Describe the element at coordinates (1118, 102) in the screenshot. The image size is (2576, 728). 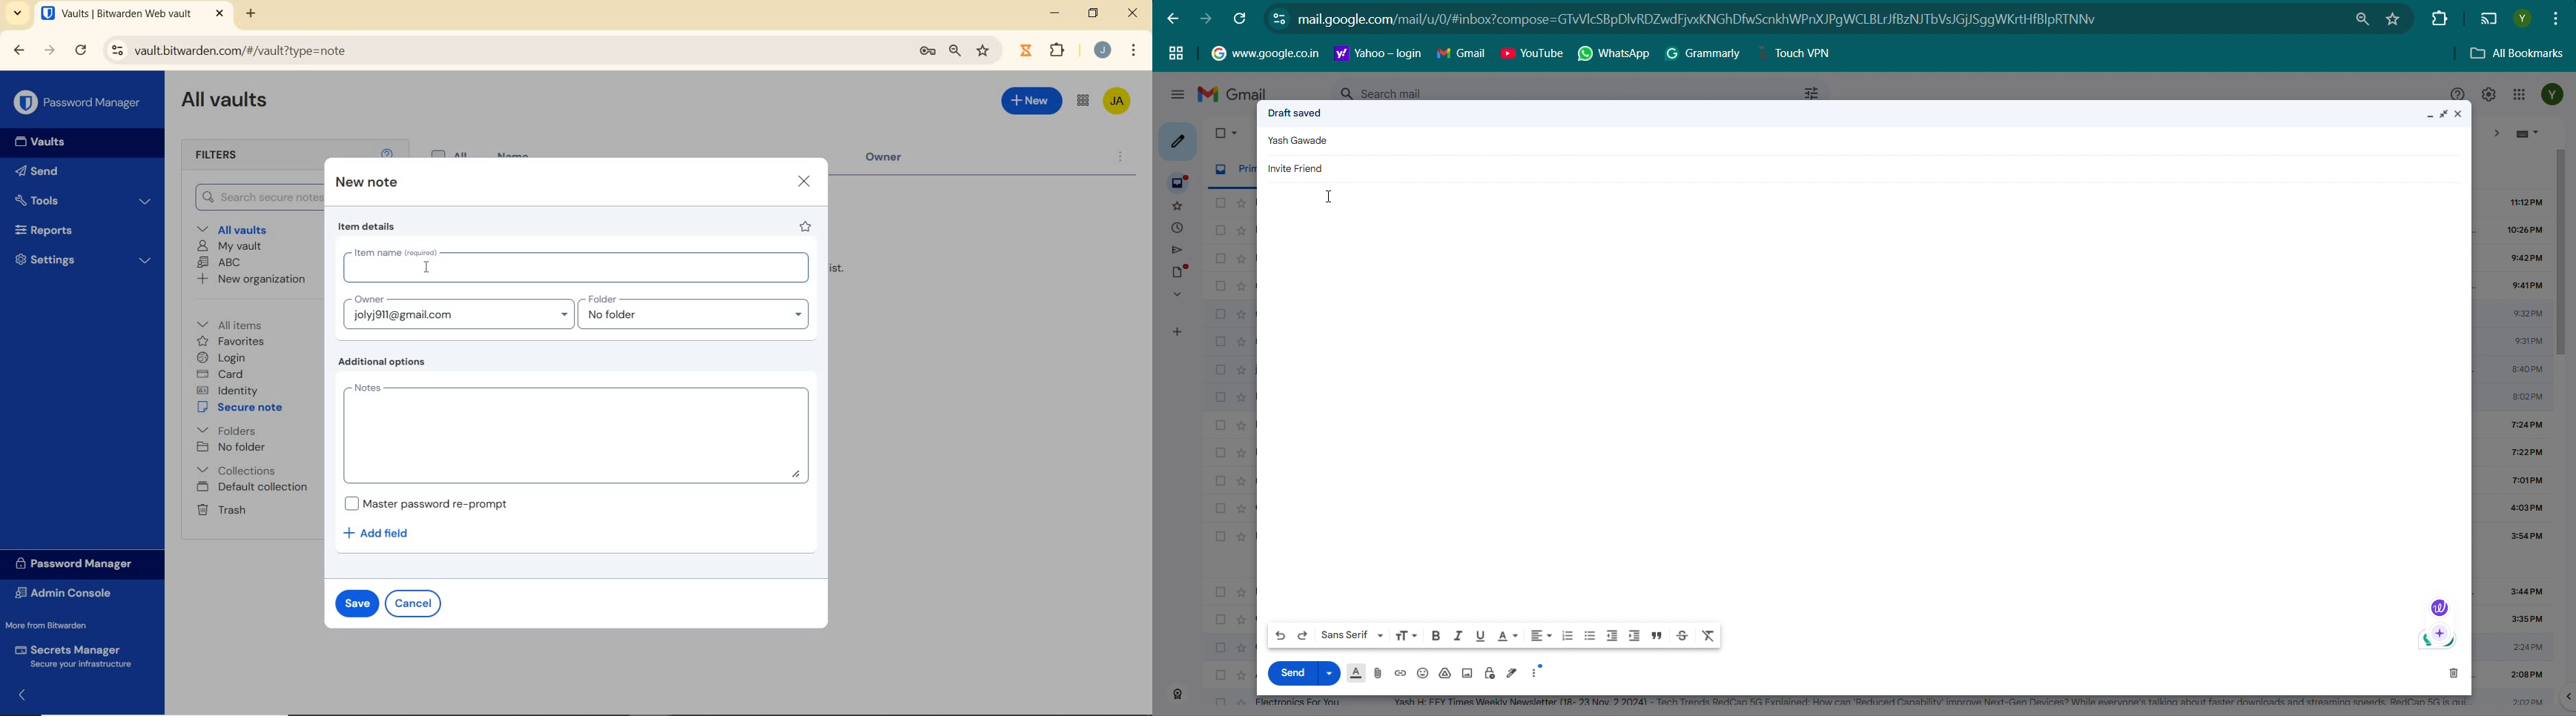
I see `Bitwarden Account` at that location.